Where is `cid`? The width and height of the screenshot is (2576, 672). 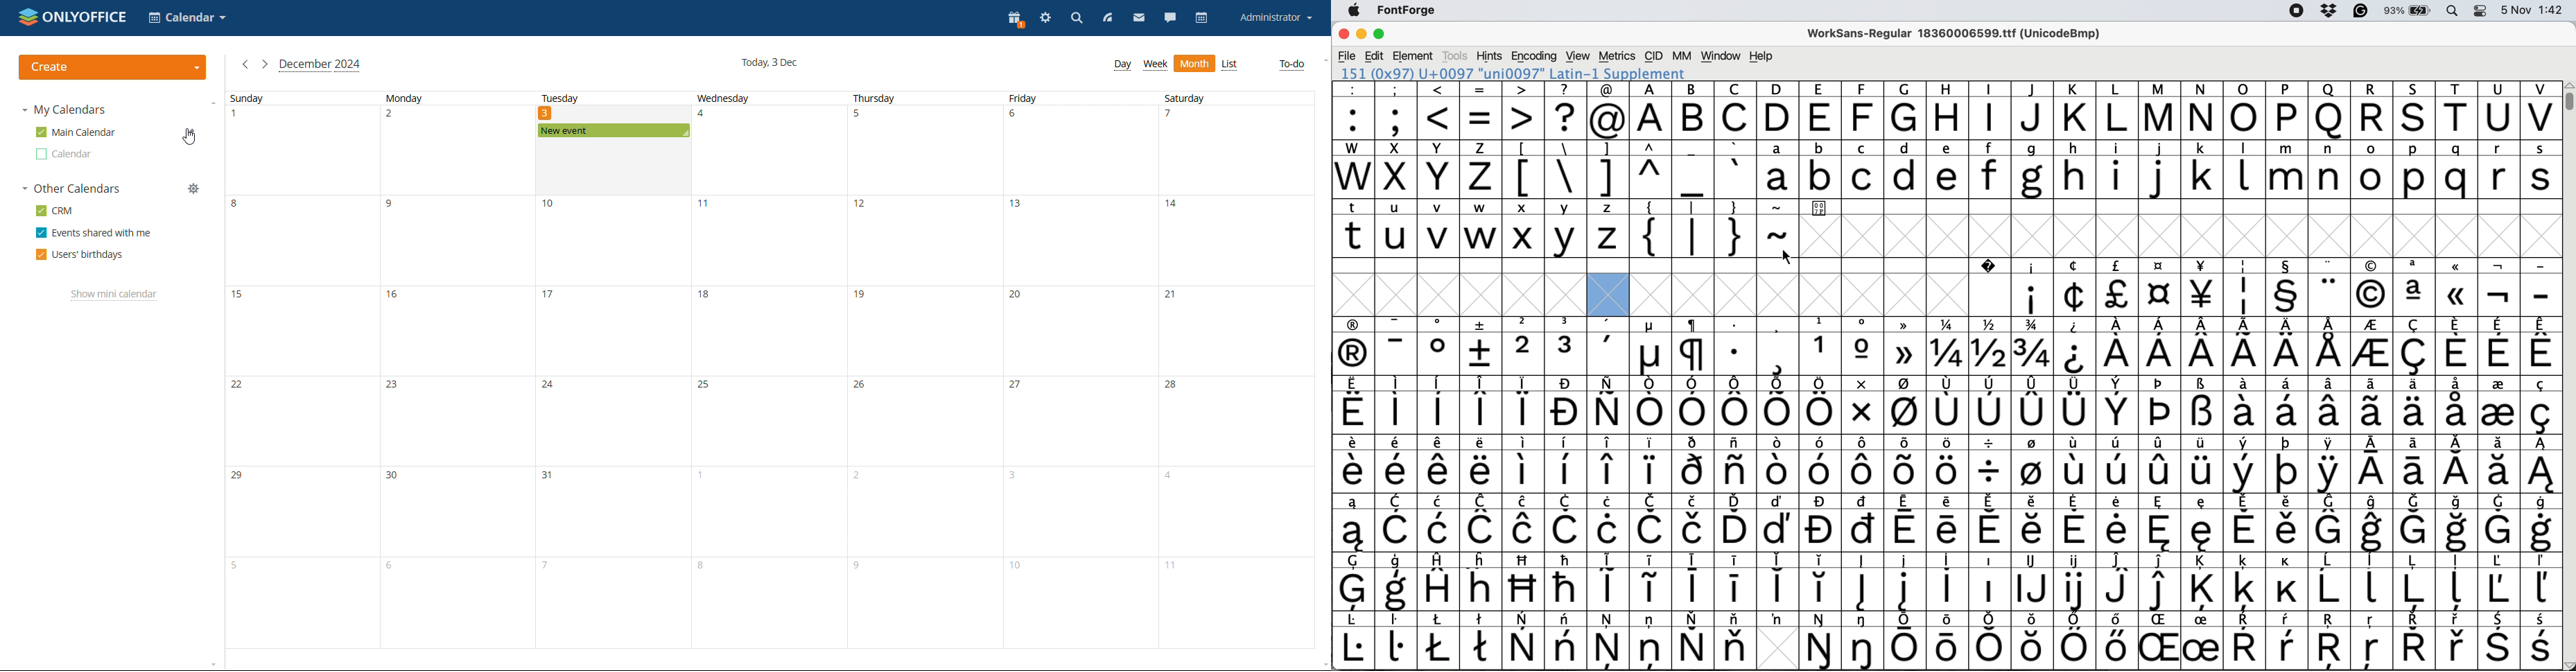
cid is located at coordinates (1653, 57).